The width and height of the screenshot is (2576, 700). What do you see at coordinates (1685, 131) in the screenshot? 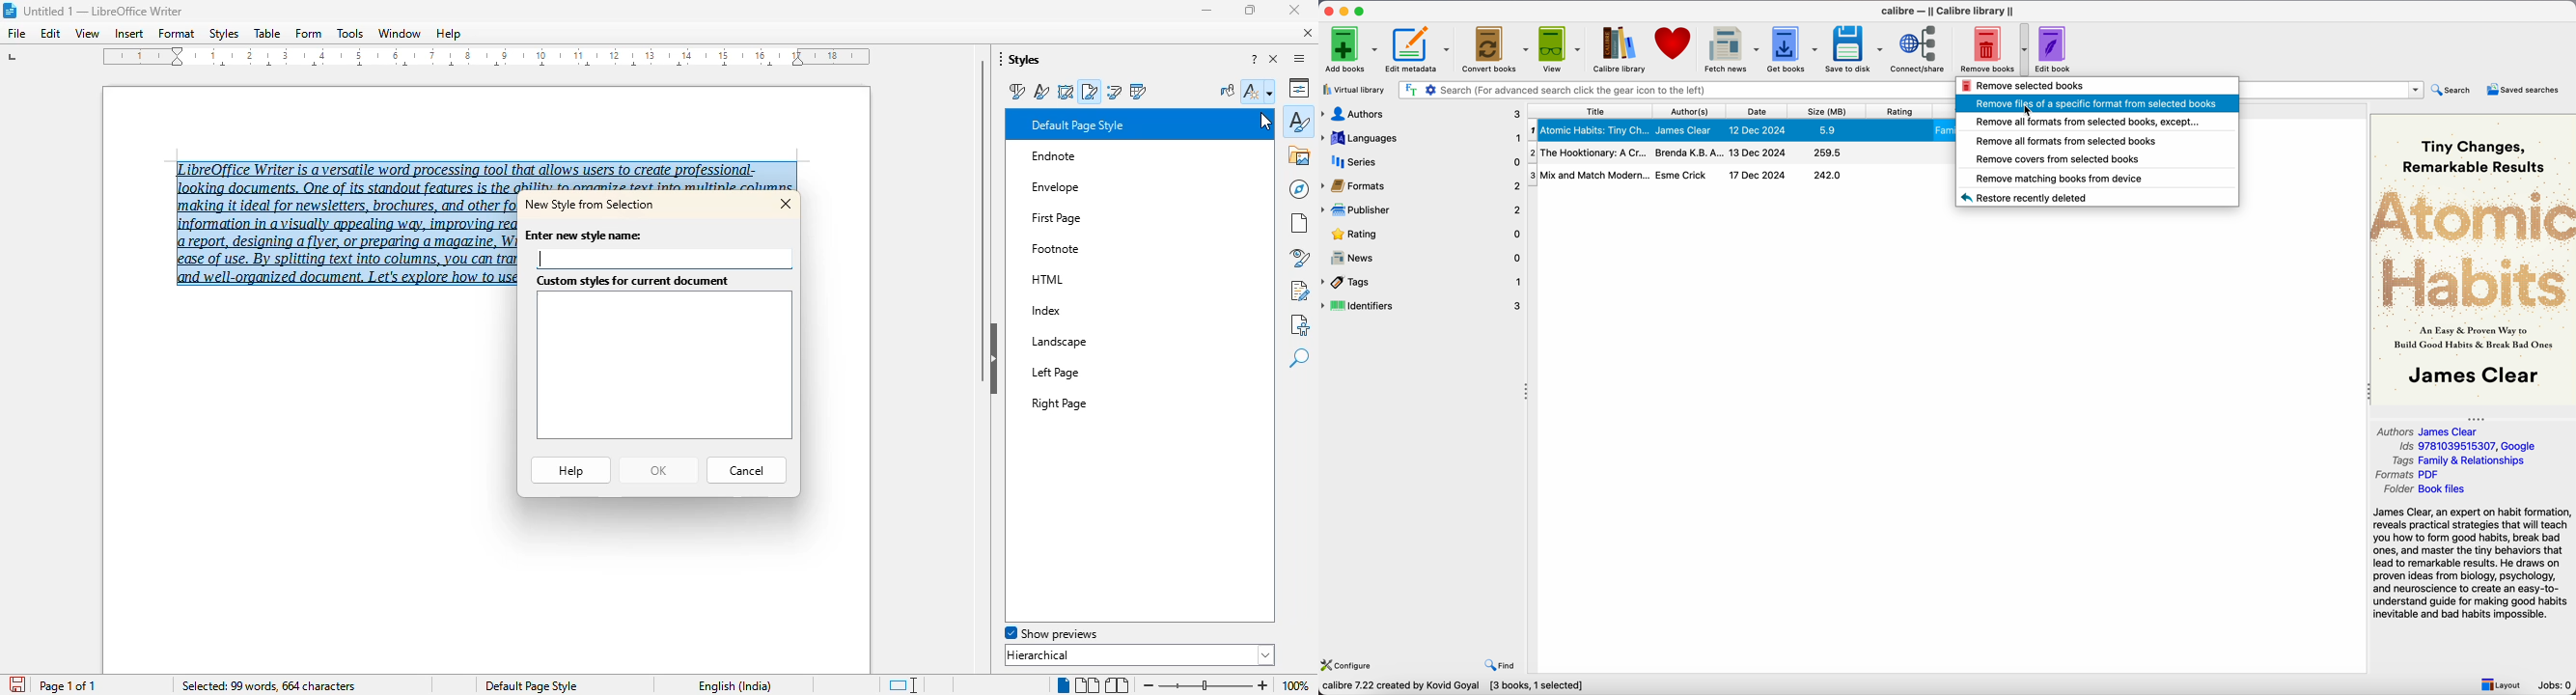
I see `James Clear` at bounding box center [1685, 131].